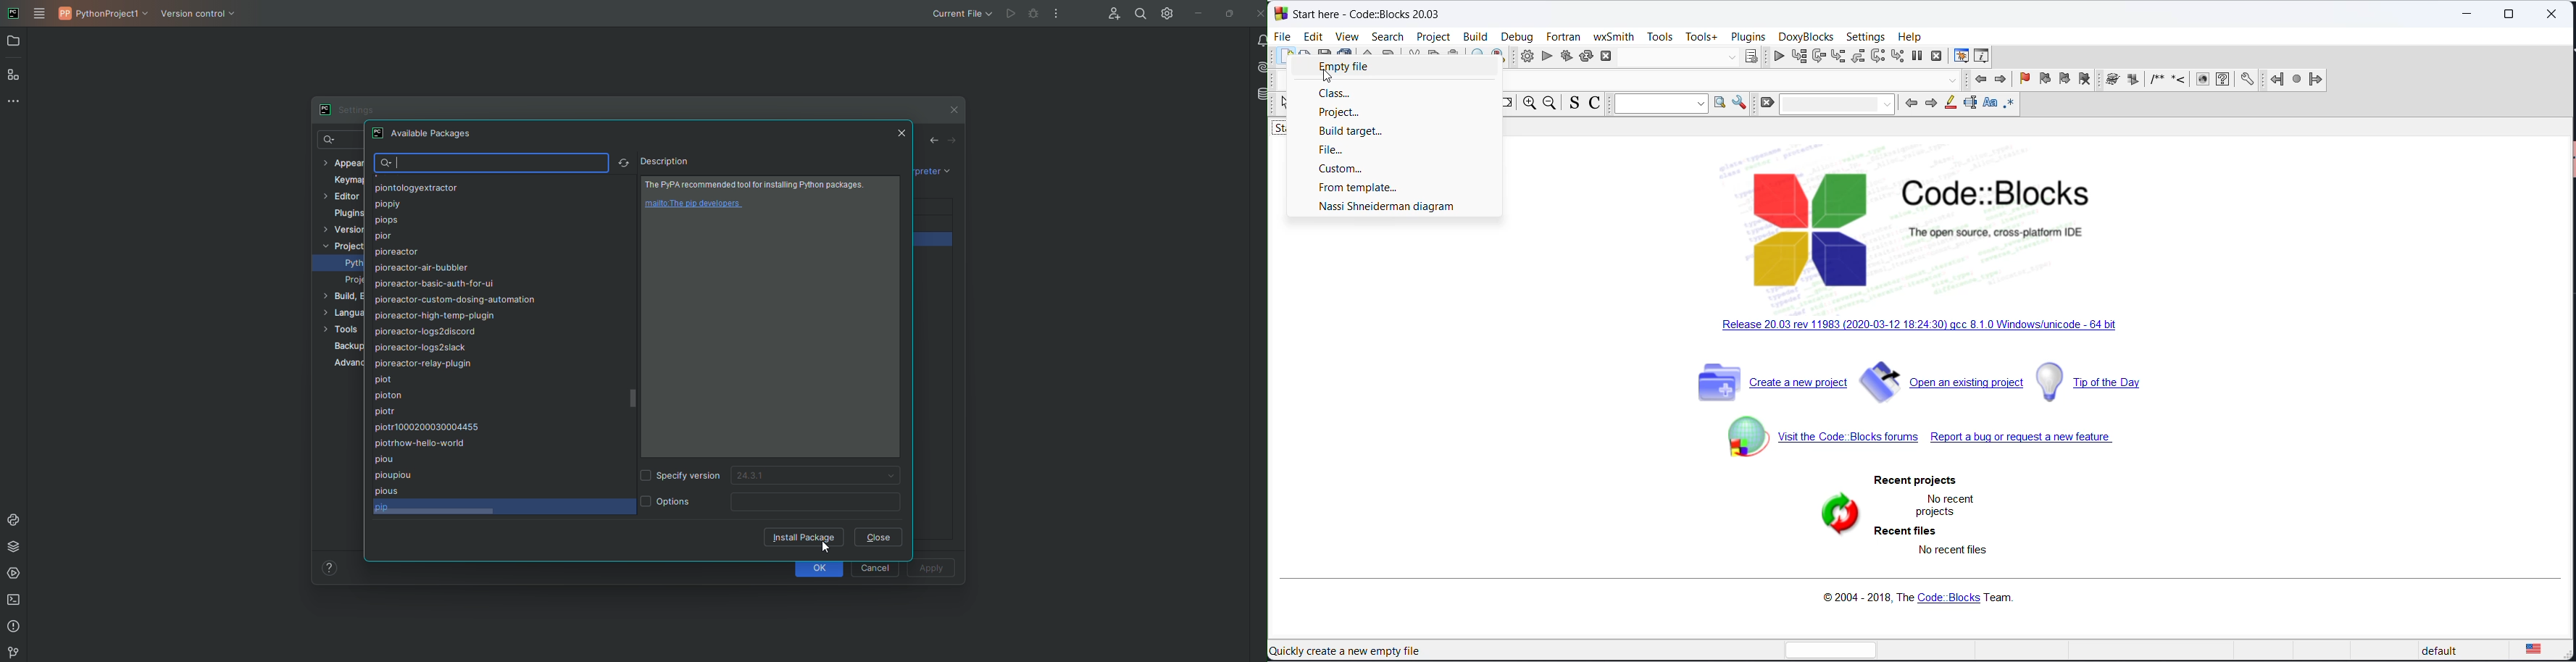  Describe the element at coordinates (1387, 36) in the screenshot. I see `Search` at that location.